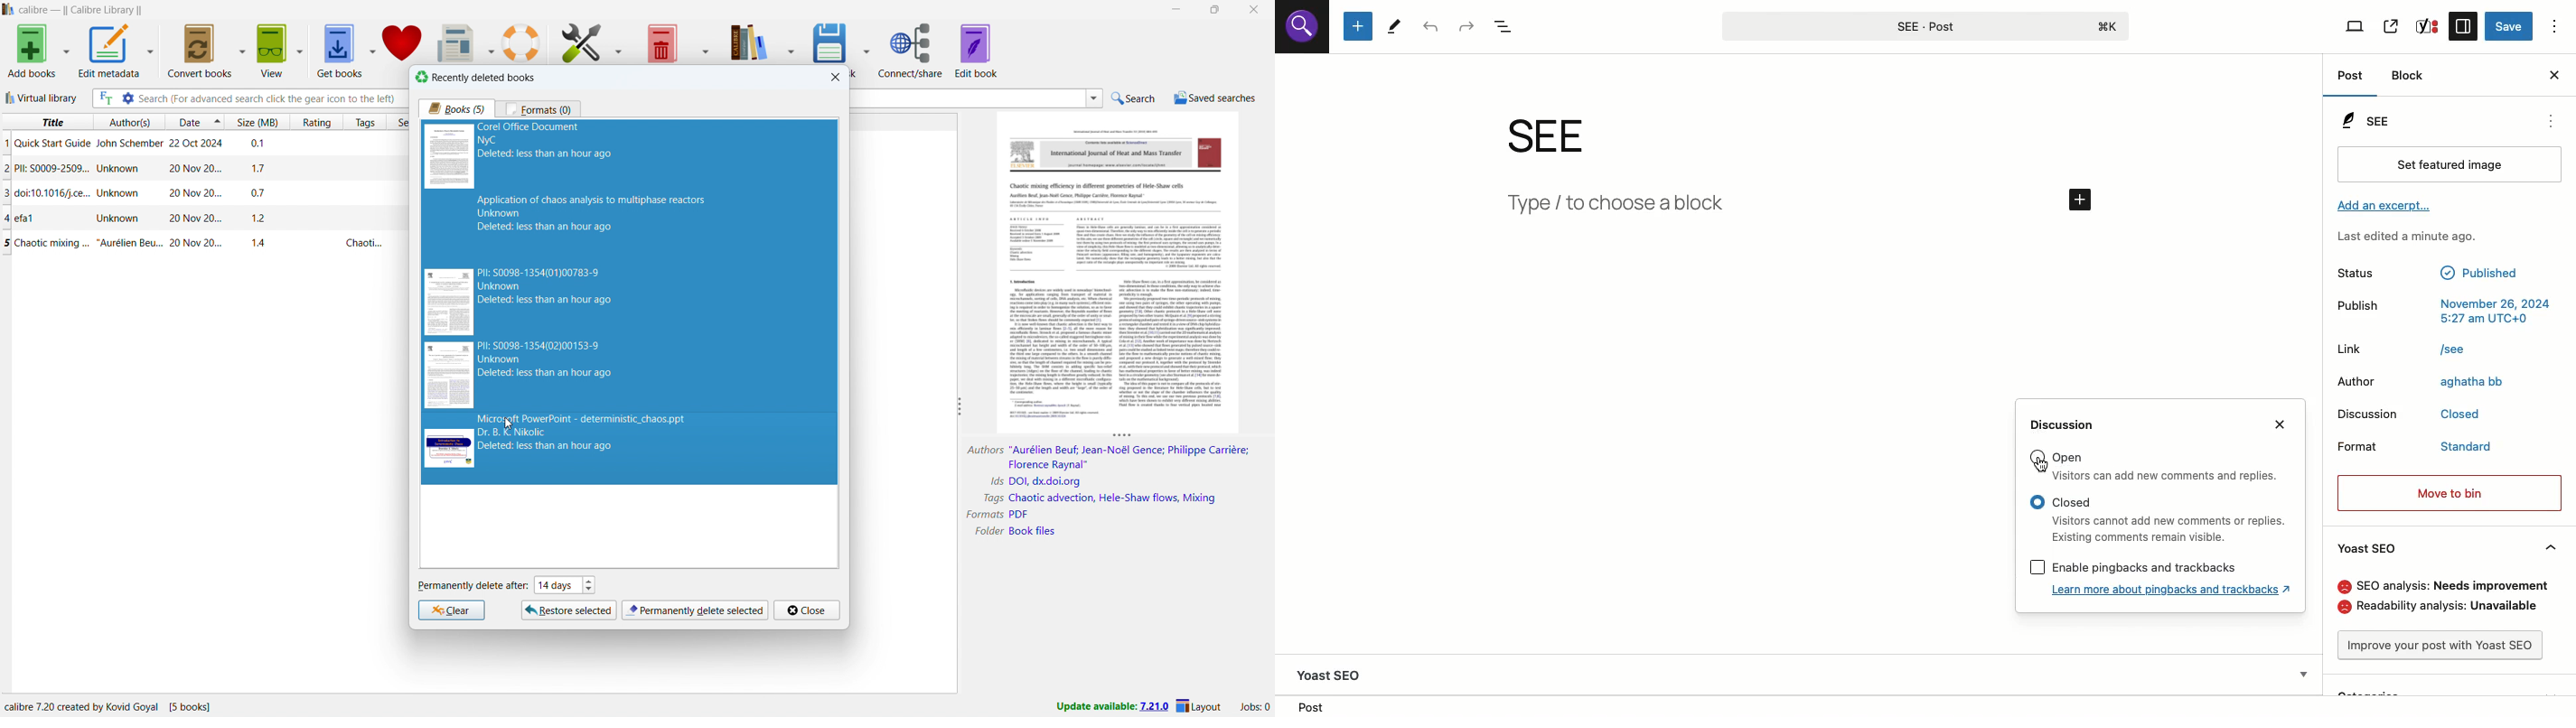  I want to click on cursor, so click(2041, 467).